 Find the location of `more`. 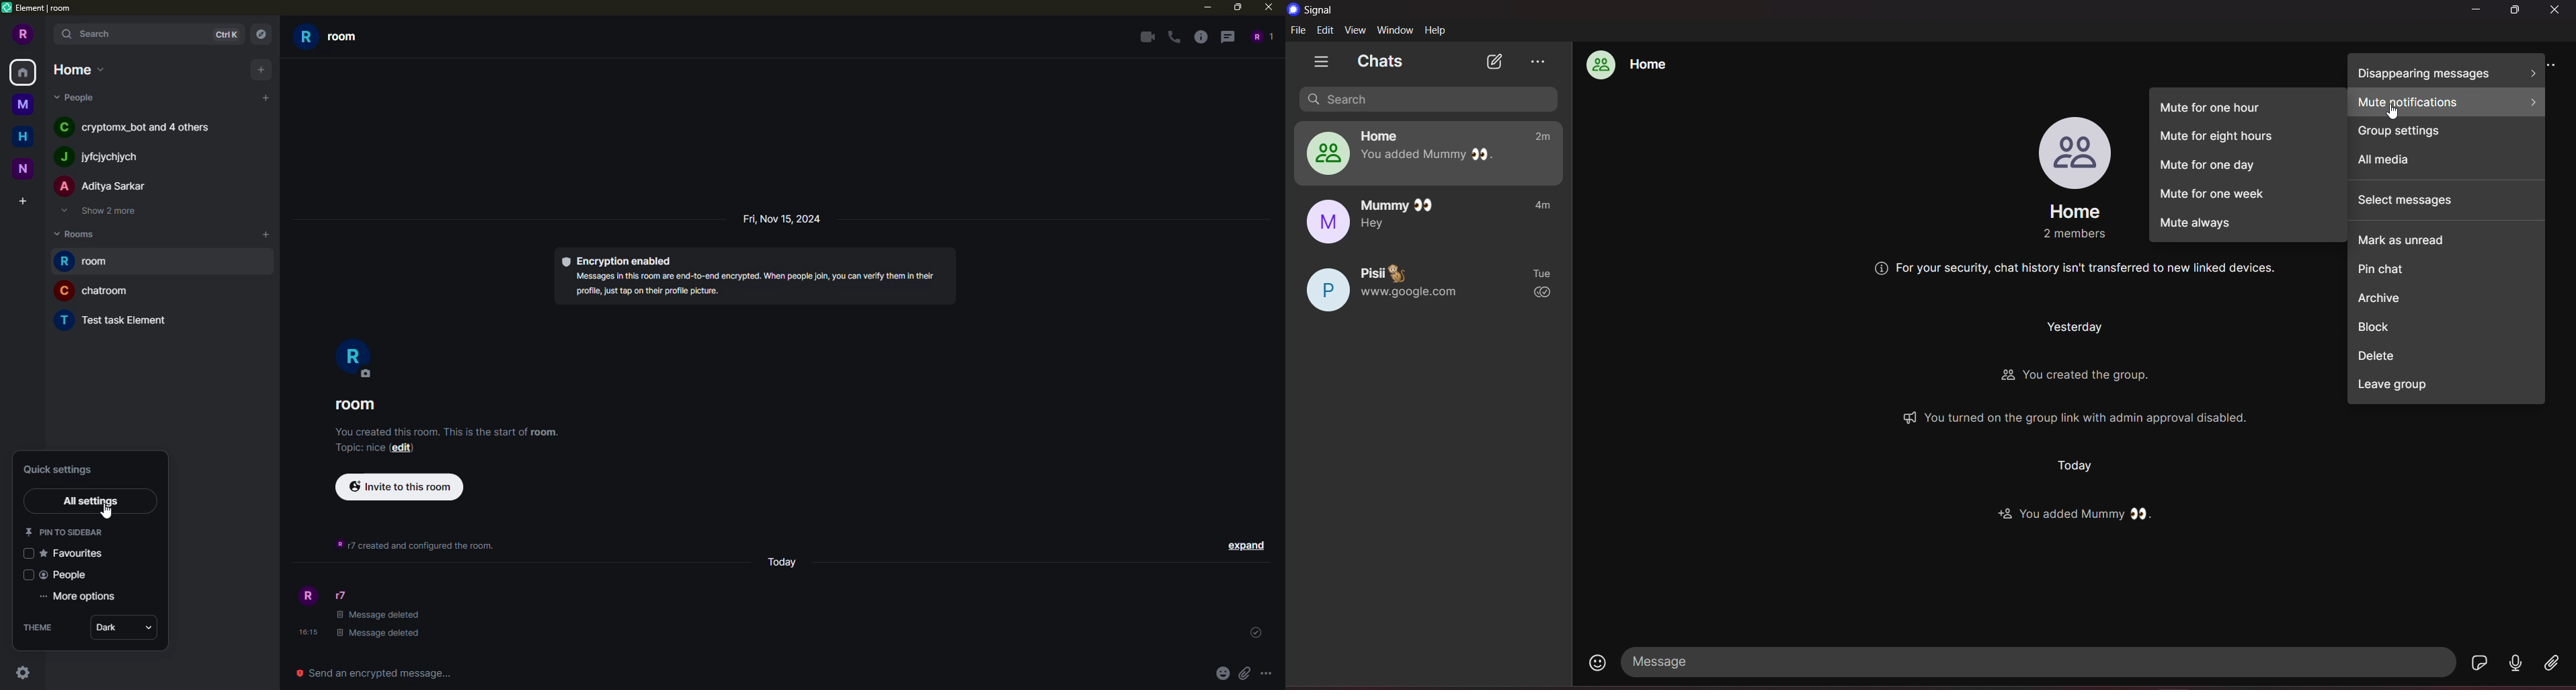

more is located at coordinates (1267, 674).